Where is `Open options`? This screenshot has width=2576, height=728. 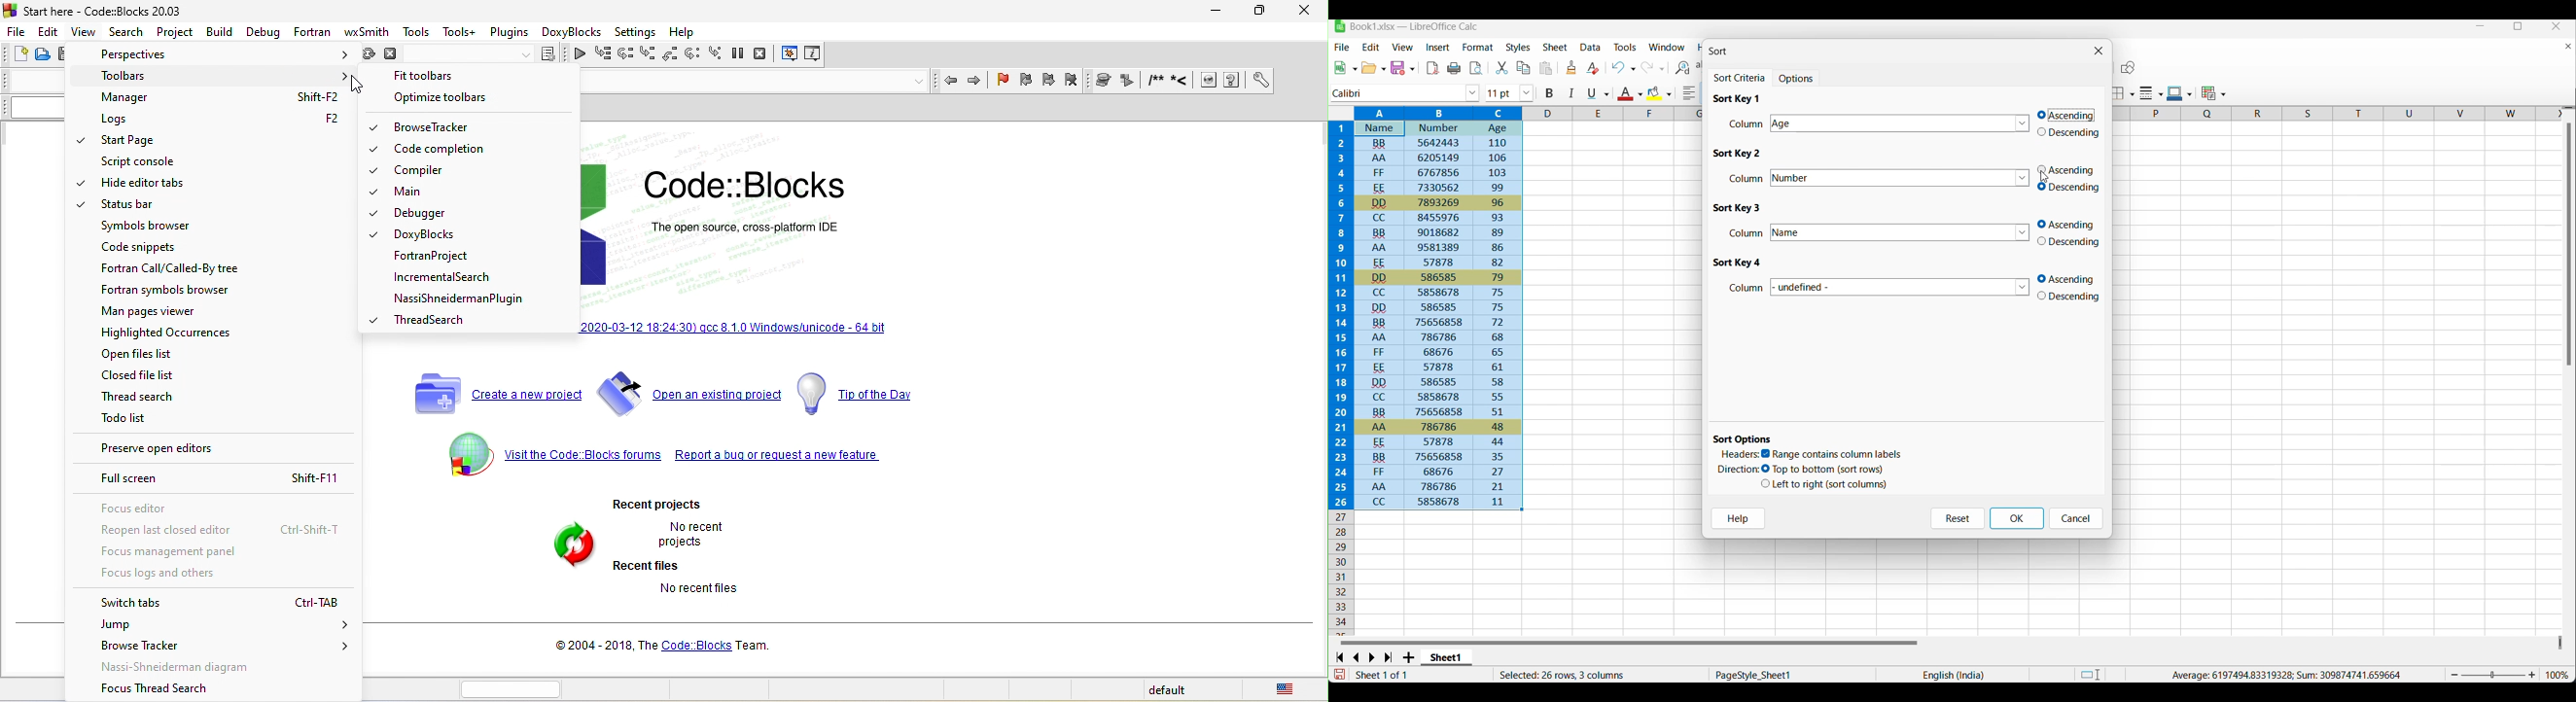
Open options is located at coordinates (1373, 68).